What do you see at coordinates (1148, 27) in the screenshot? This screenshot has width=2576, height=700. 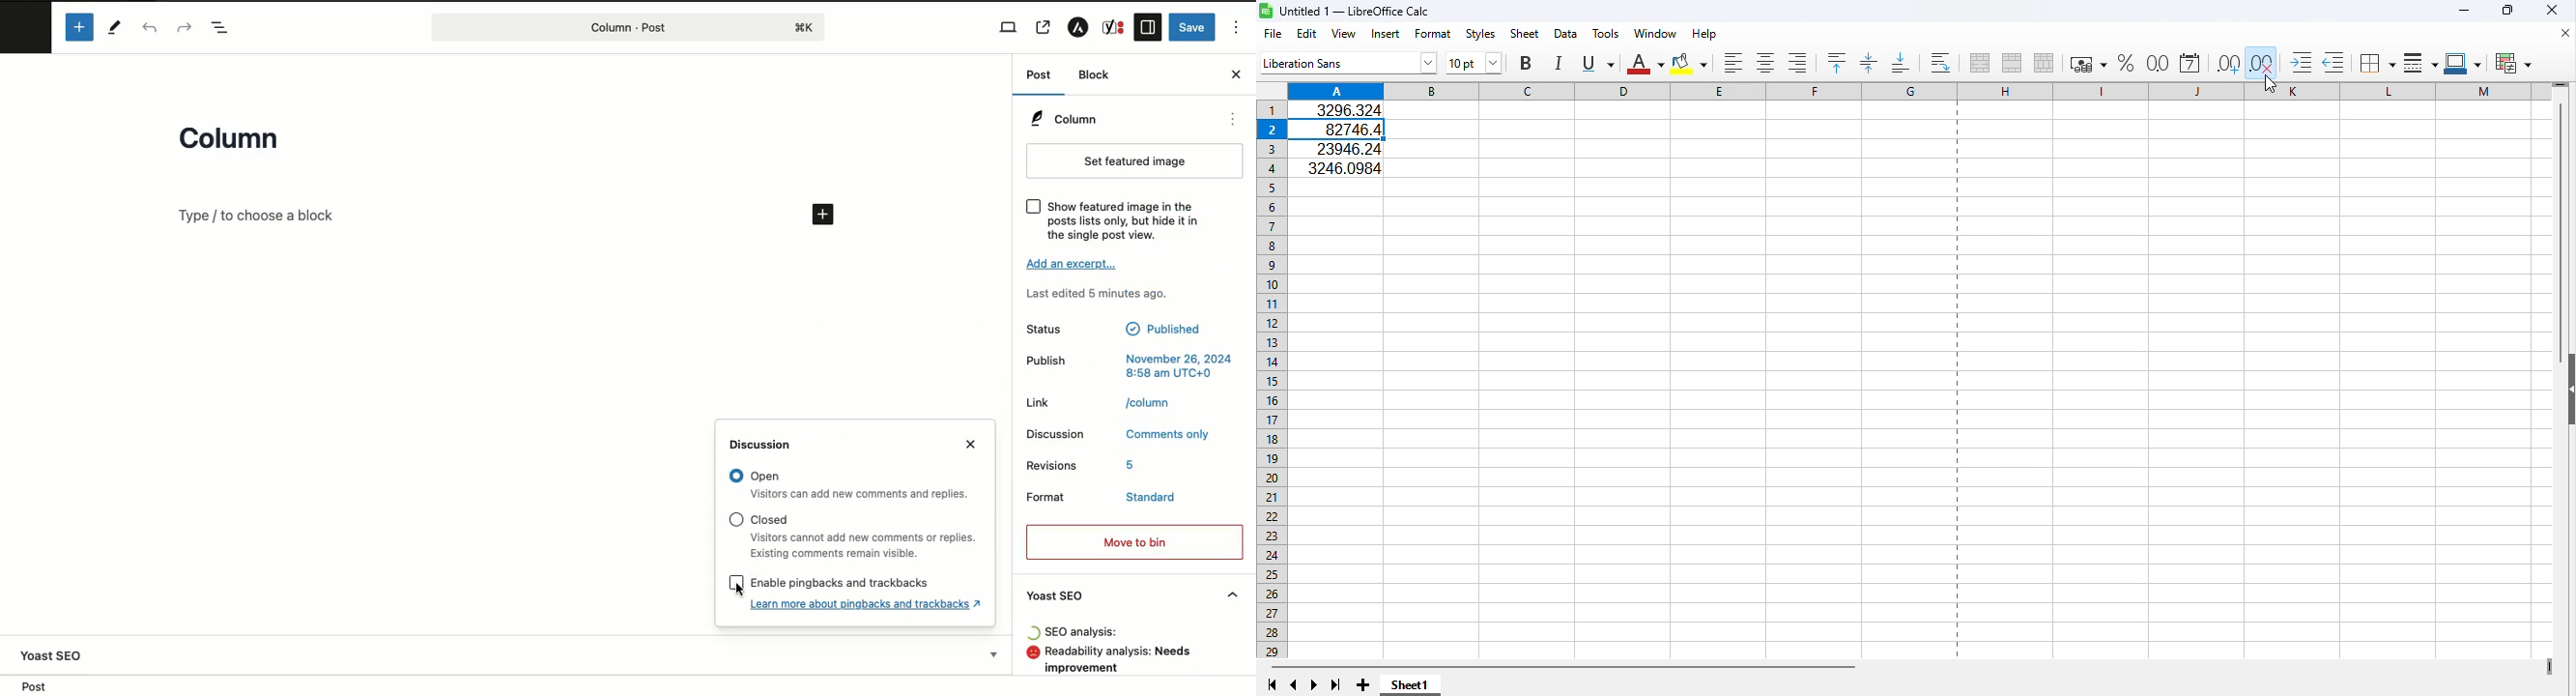 I see `Sidebar` at bounding box center [1148, 27].